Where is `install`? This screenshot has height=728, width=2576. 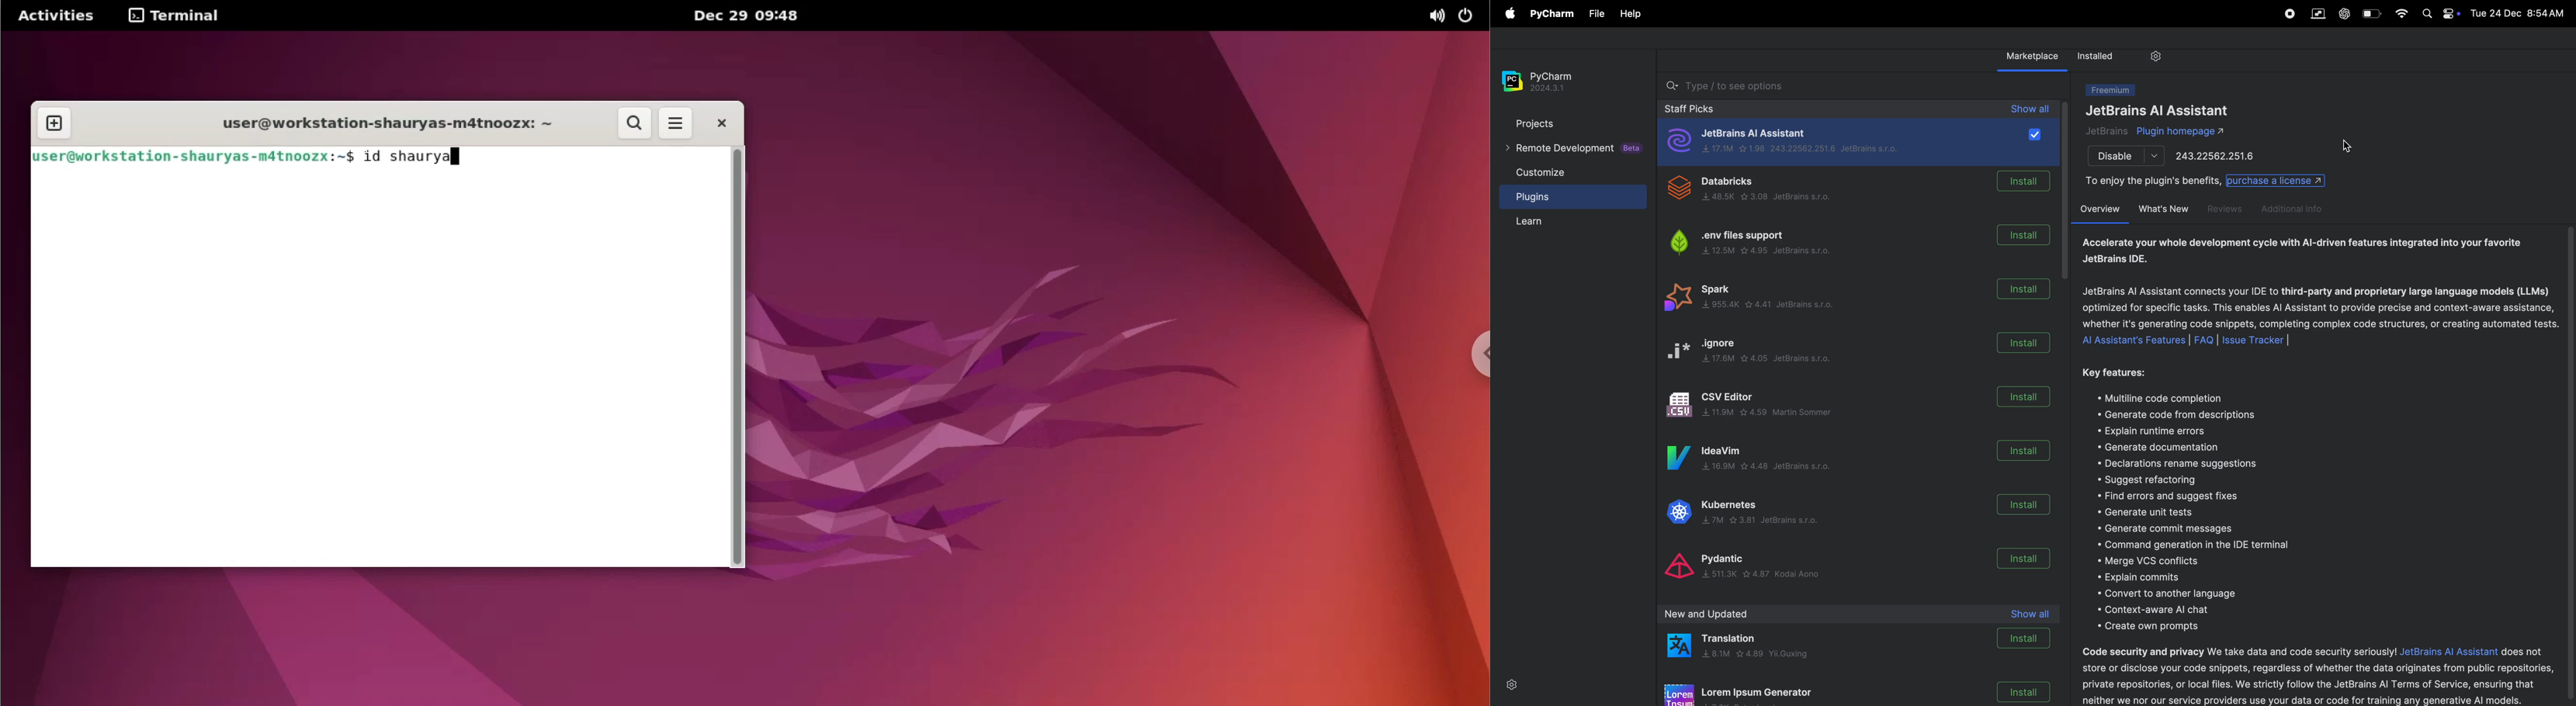
install is located at coordinates (2024, 454).